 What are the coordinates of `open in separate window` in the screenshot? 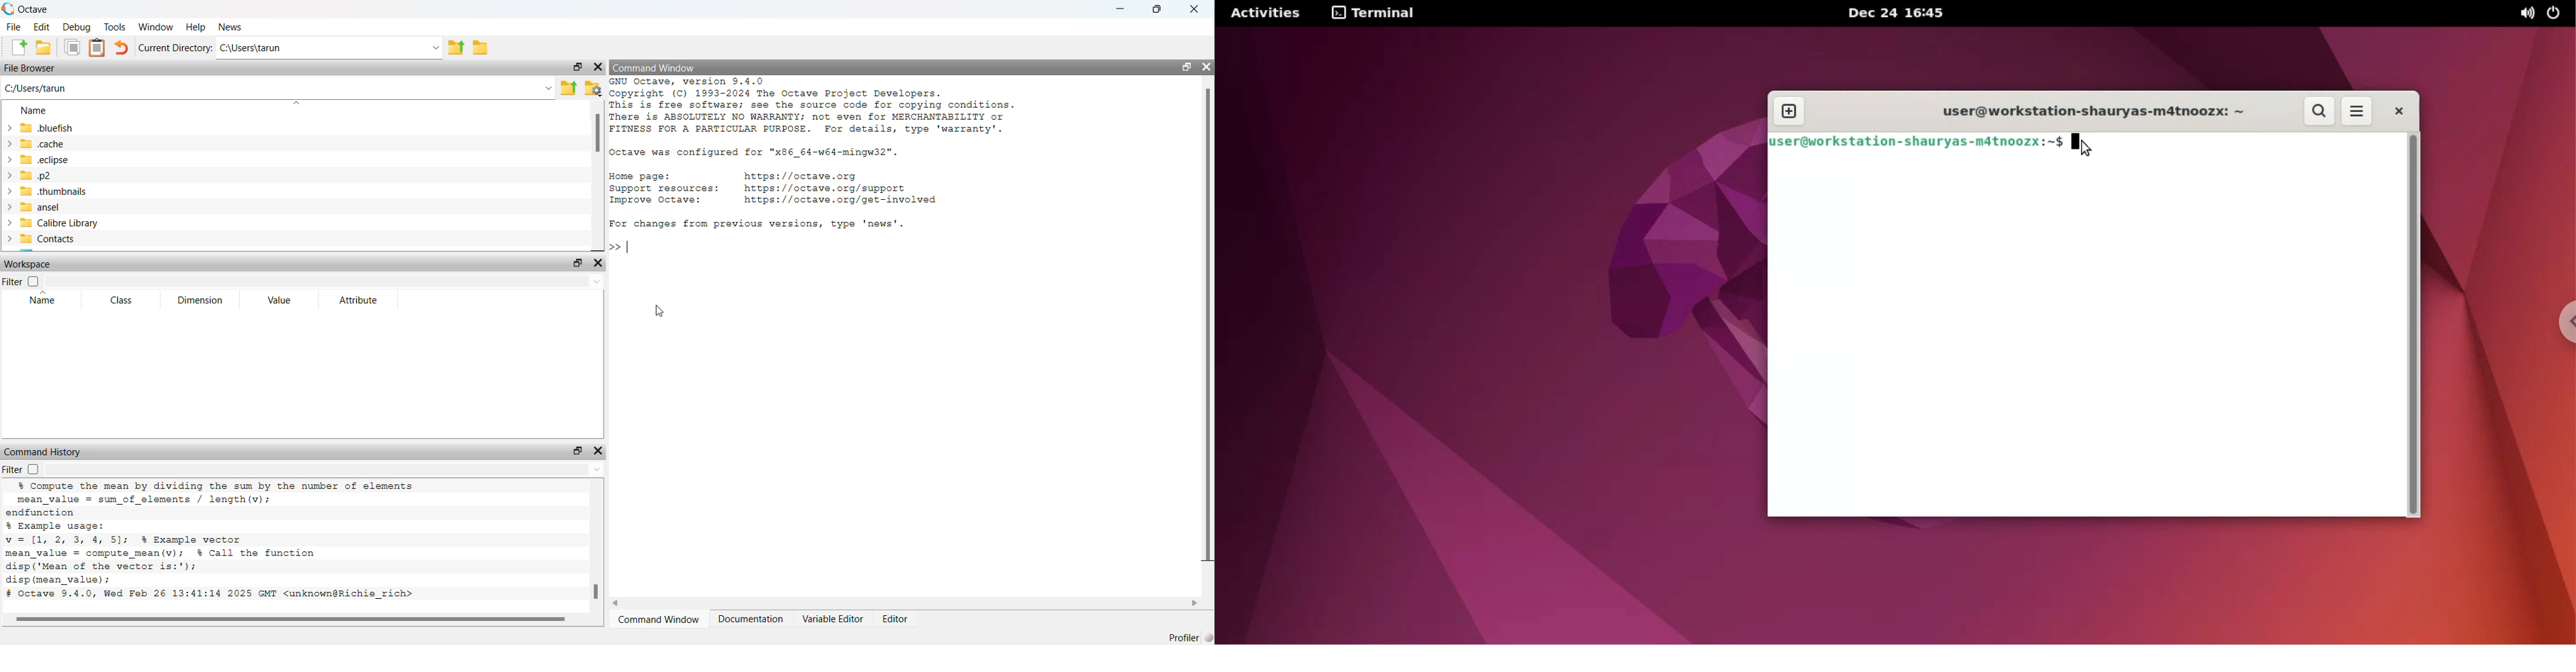 It's located at (578, 66).